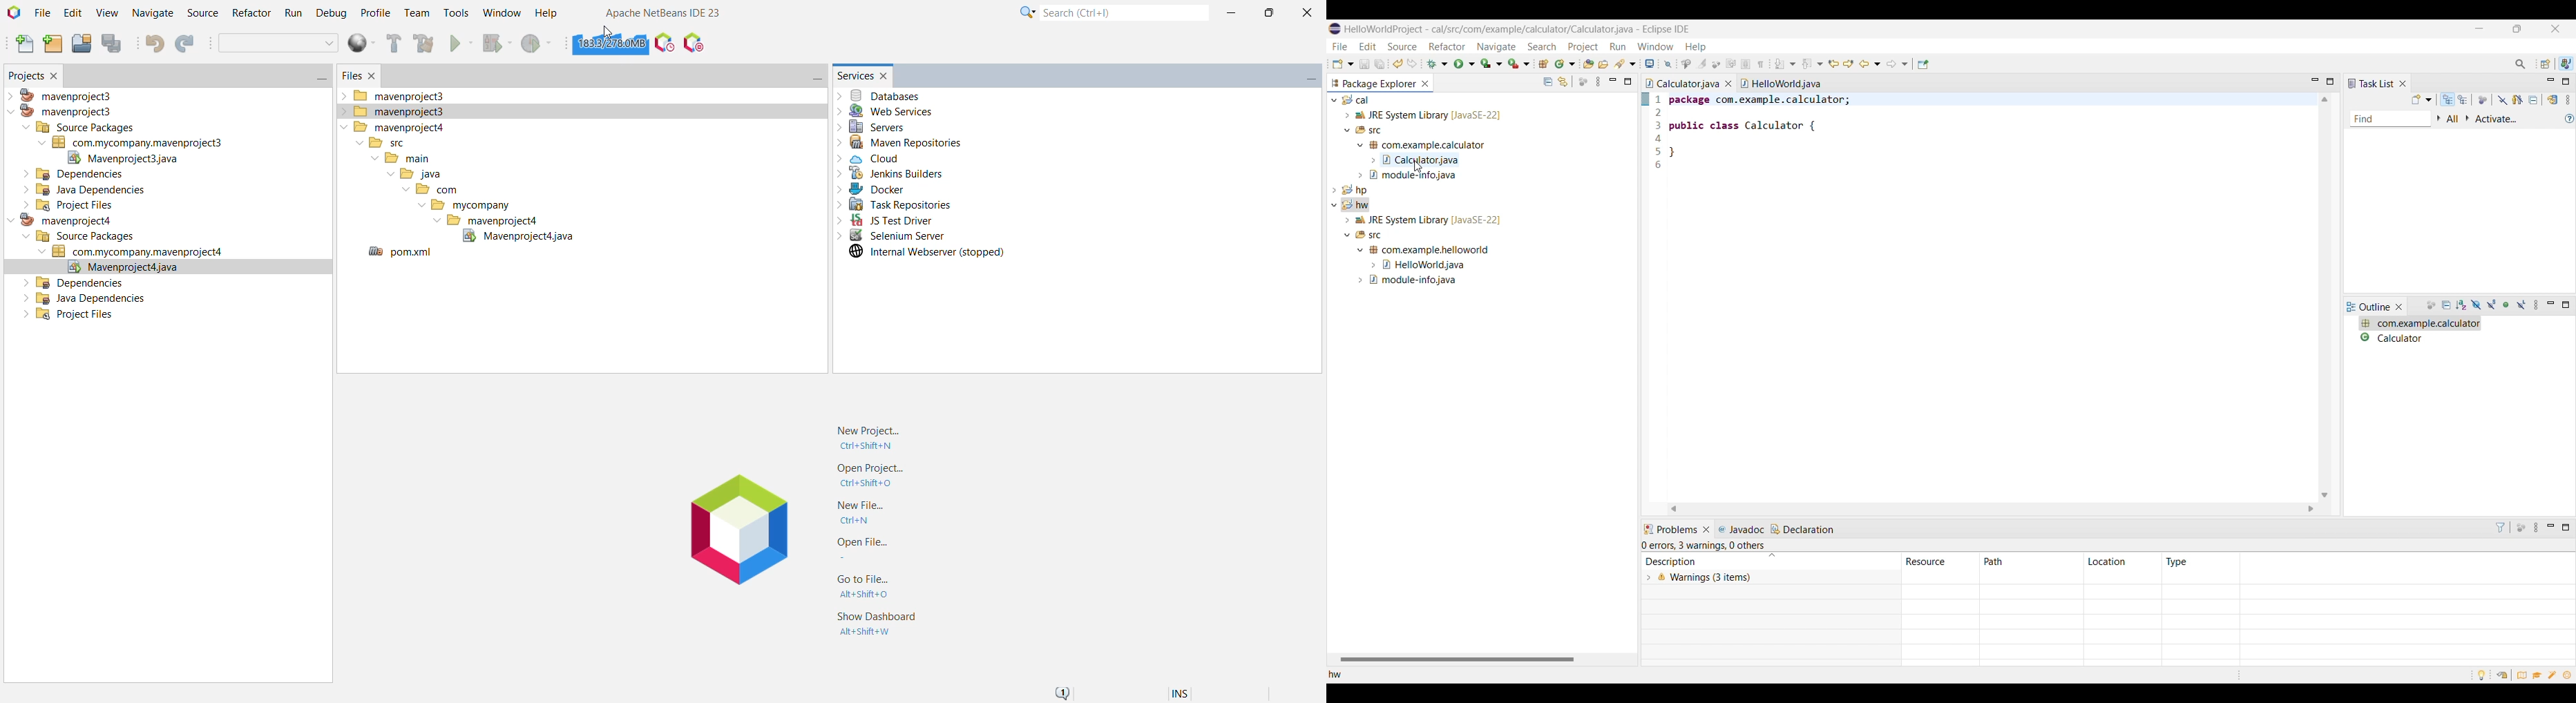 This screenshot has height=728, width=2576. Describe the element at coordinates (50, 44) in the screenshot. I see `New Project` at that location.